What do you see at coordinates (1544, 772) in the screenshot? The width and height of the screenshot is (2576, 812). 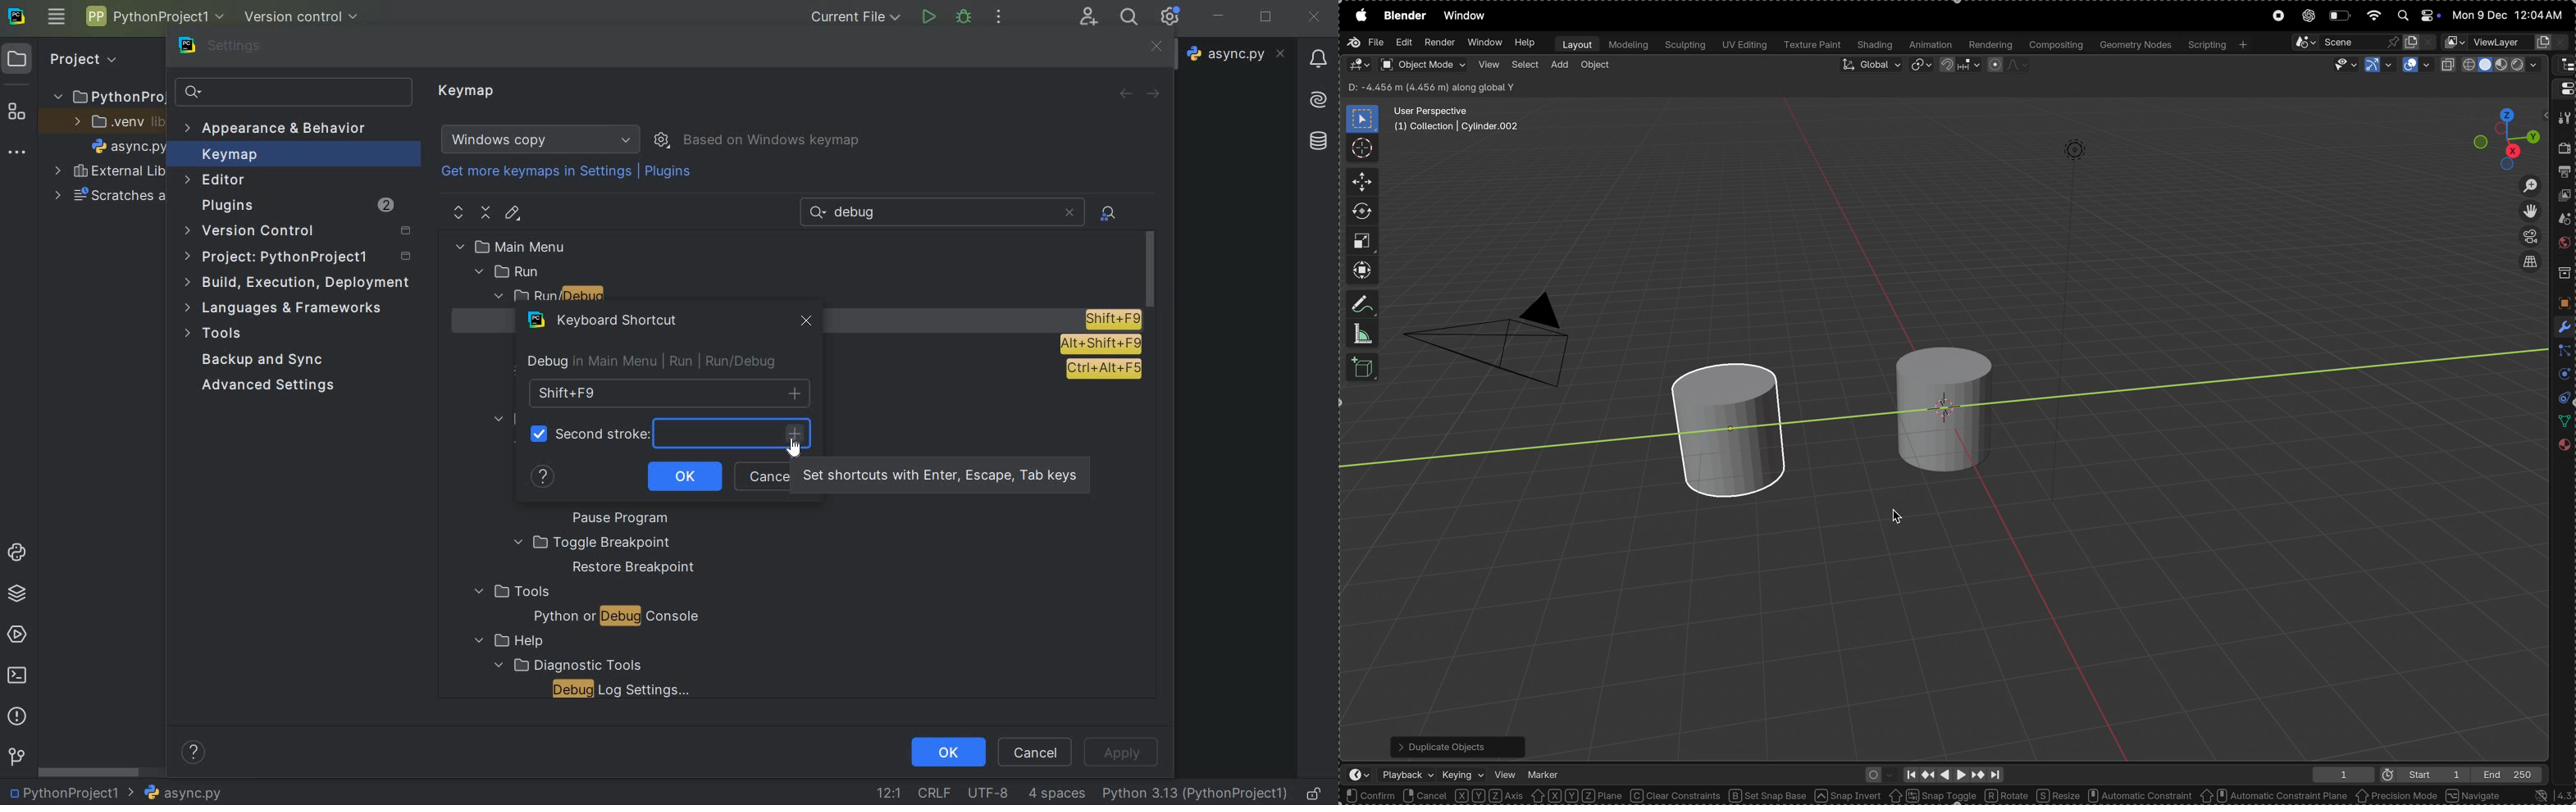 I see `marker` at bounding box center [1544, 772].